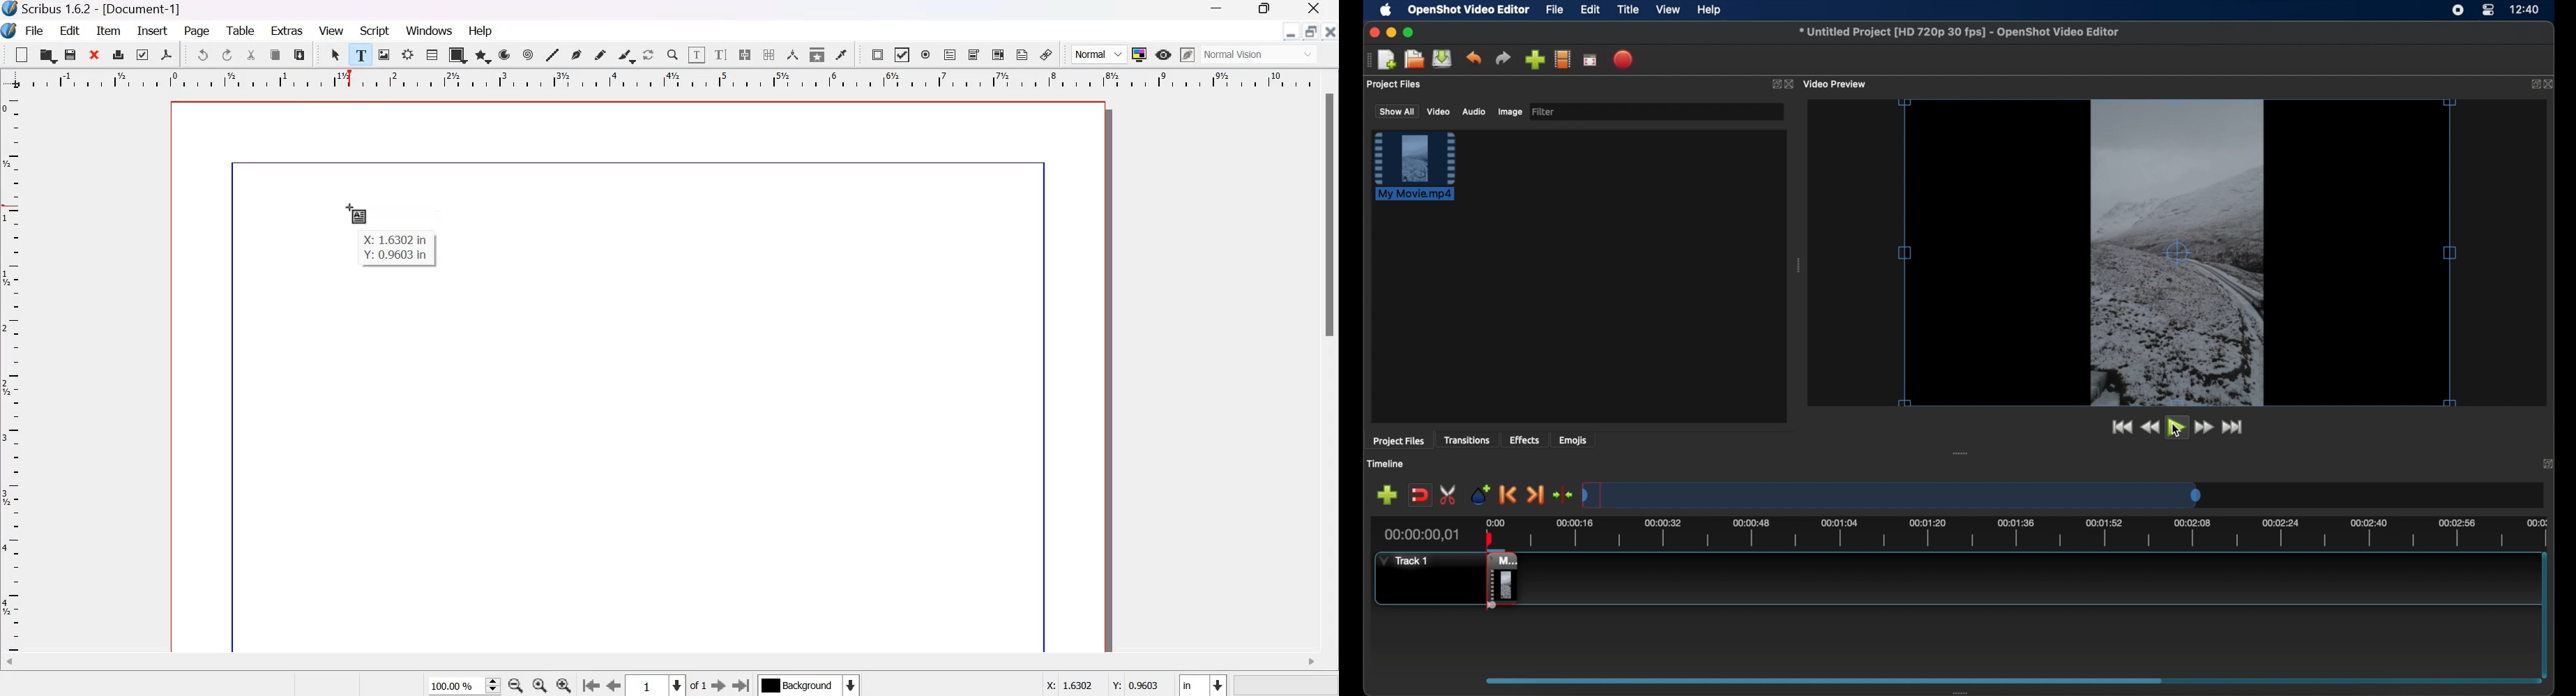  I want to click on filter, so click(1544, 111).